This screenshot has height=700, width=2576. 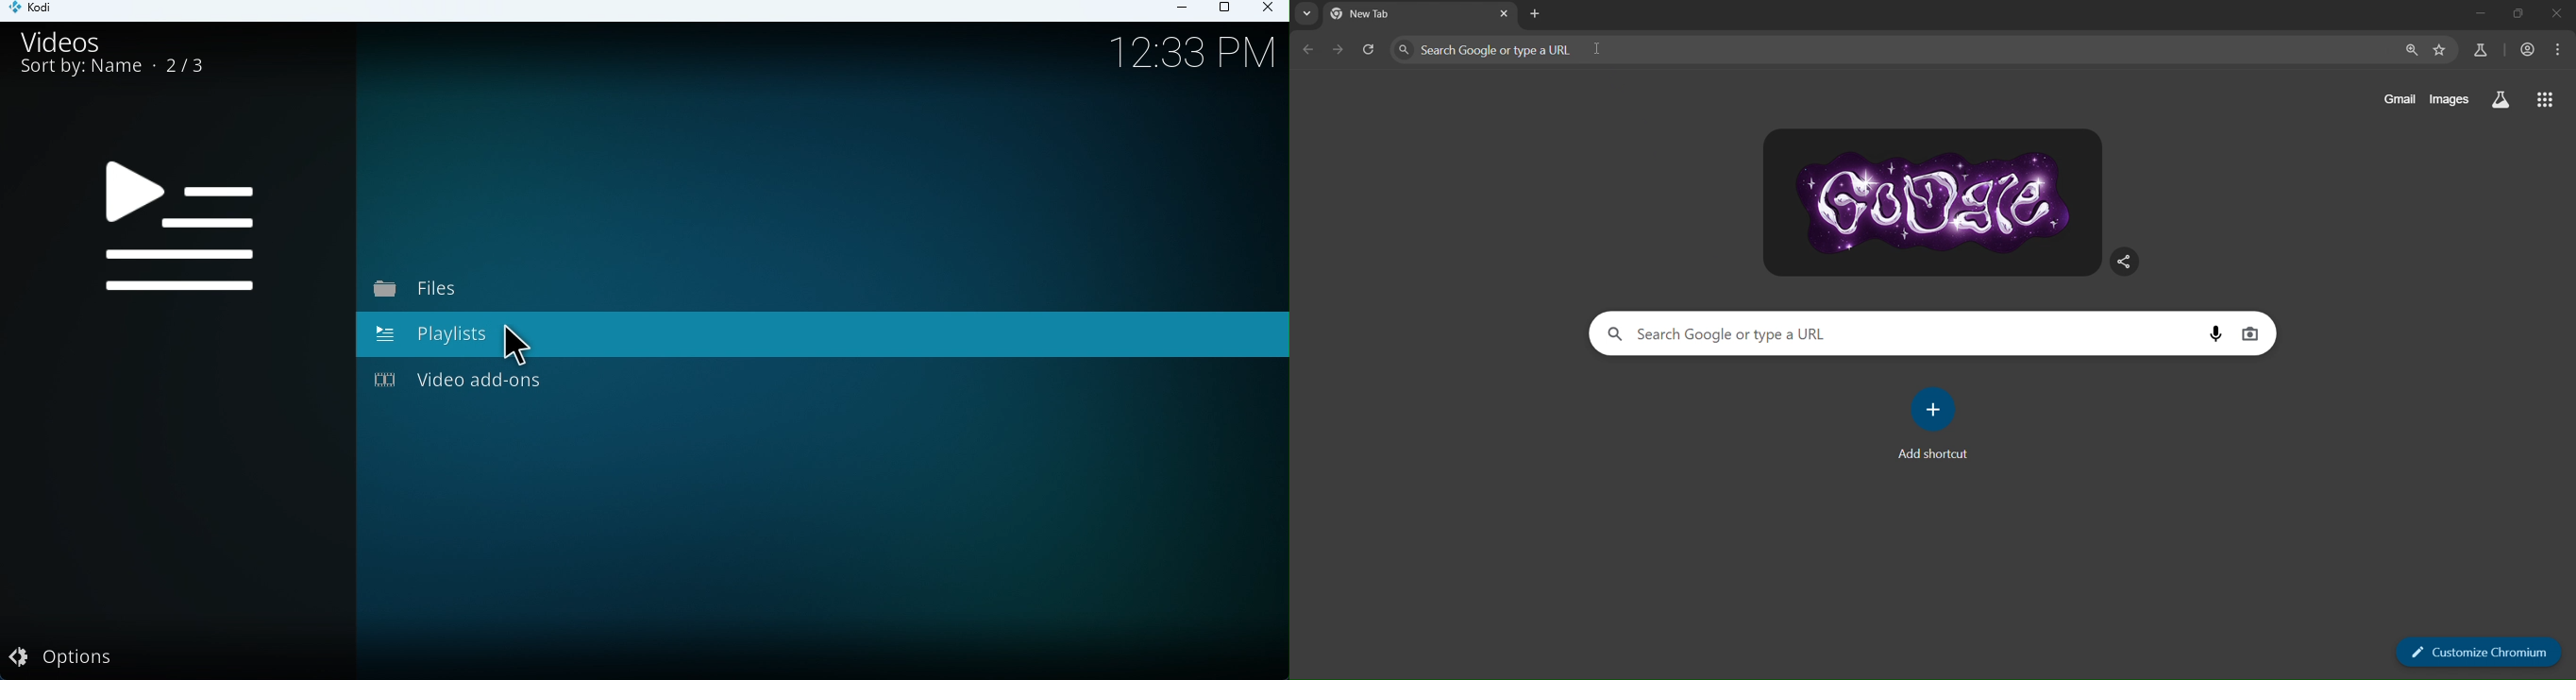 I want to click on account, so click(x=2526, y=50).